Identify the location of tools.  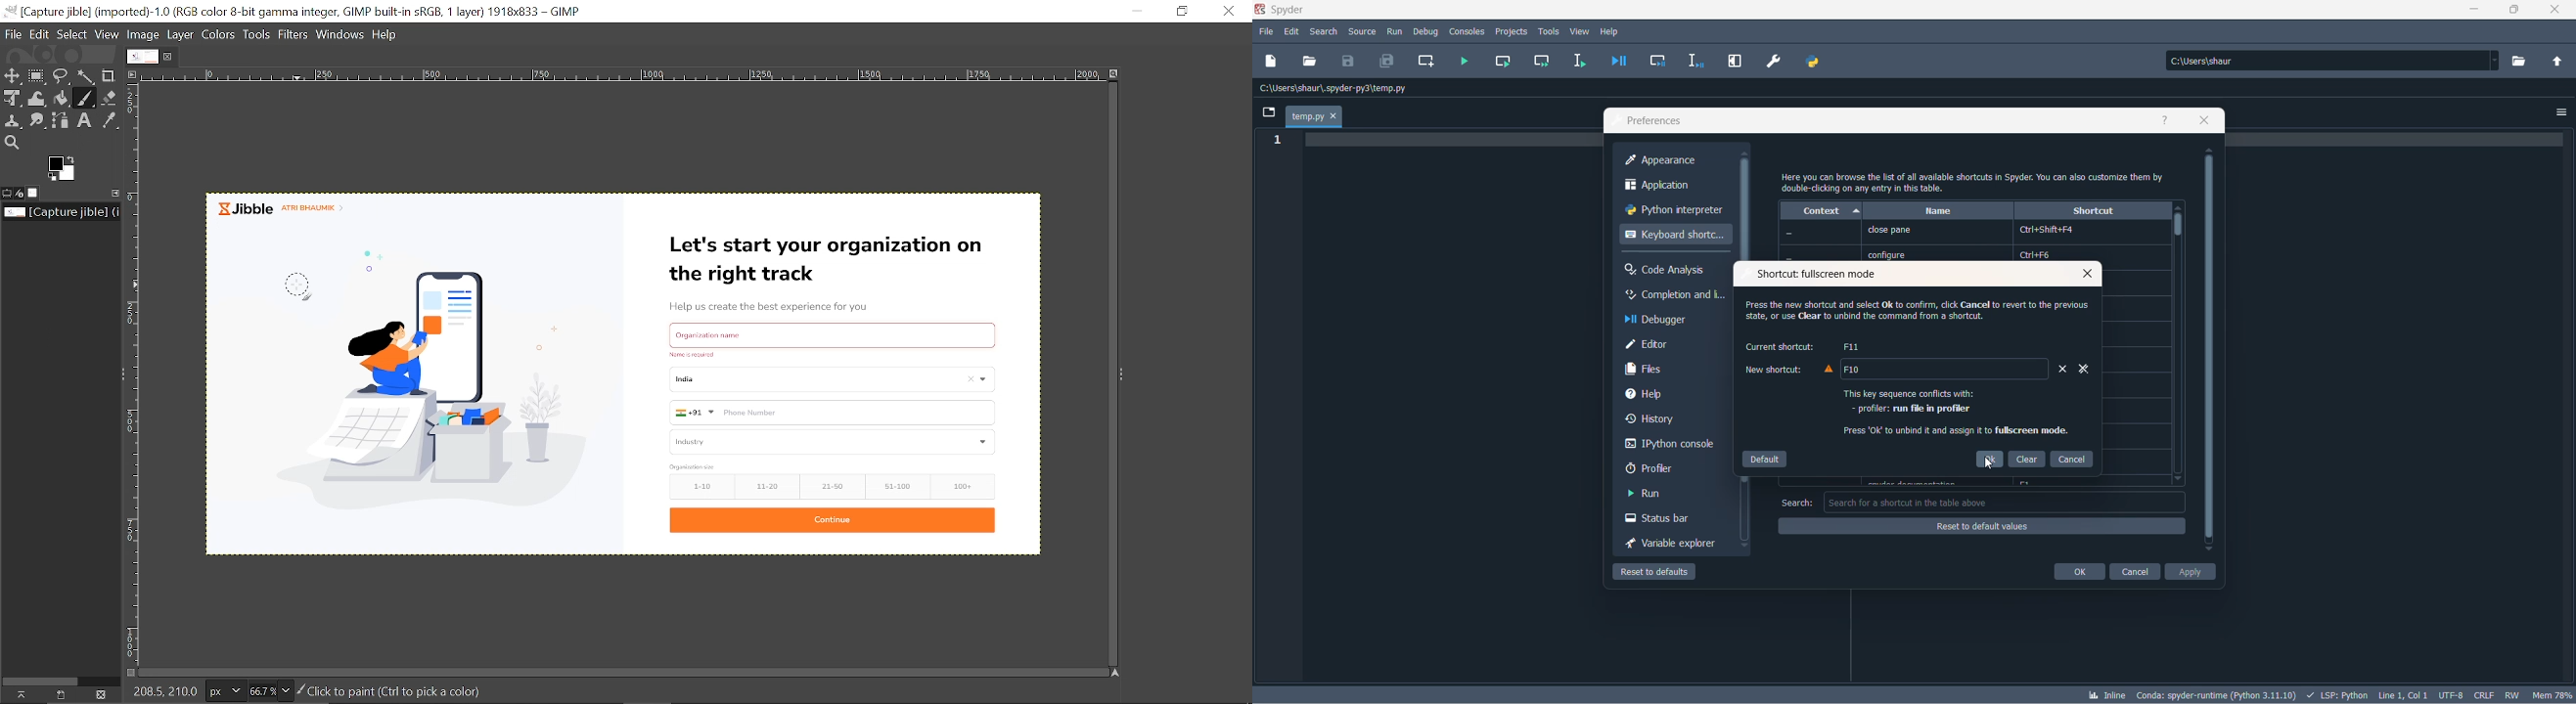
(1549, 31).